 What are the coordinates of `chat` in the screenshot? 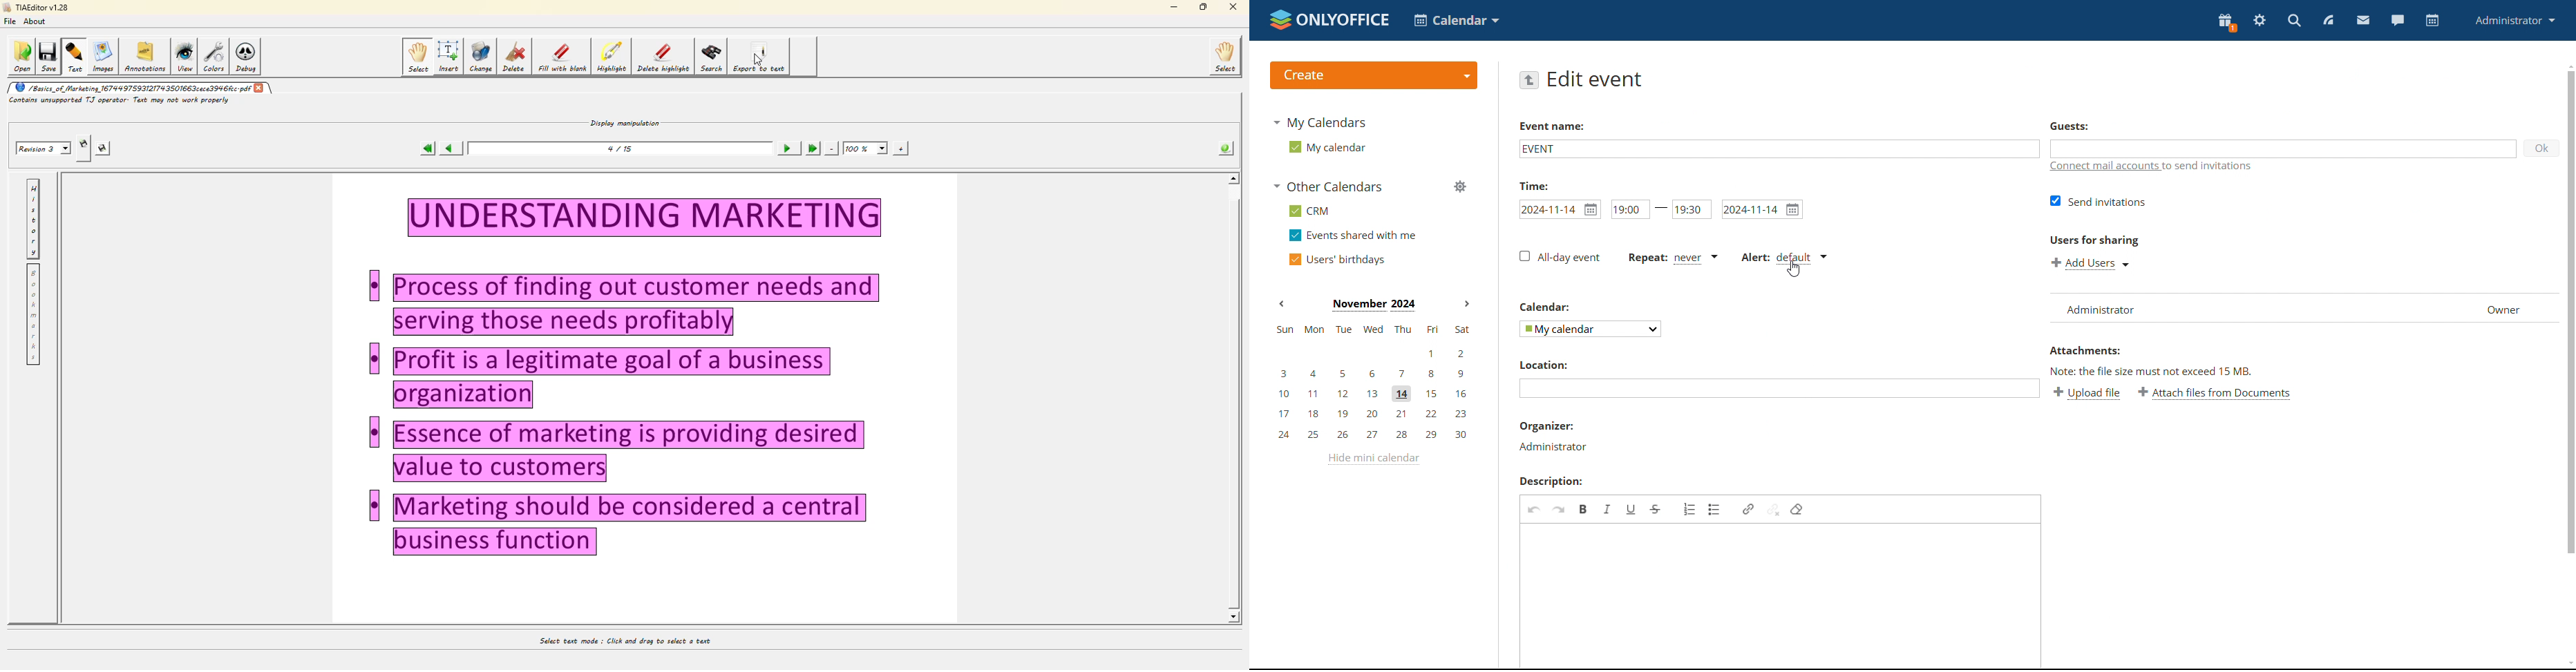 It's located at (2396, 20).